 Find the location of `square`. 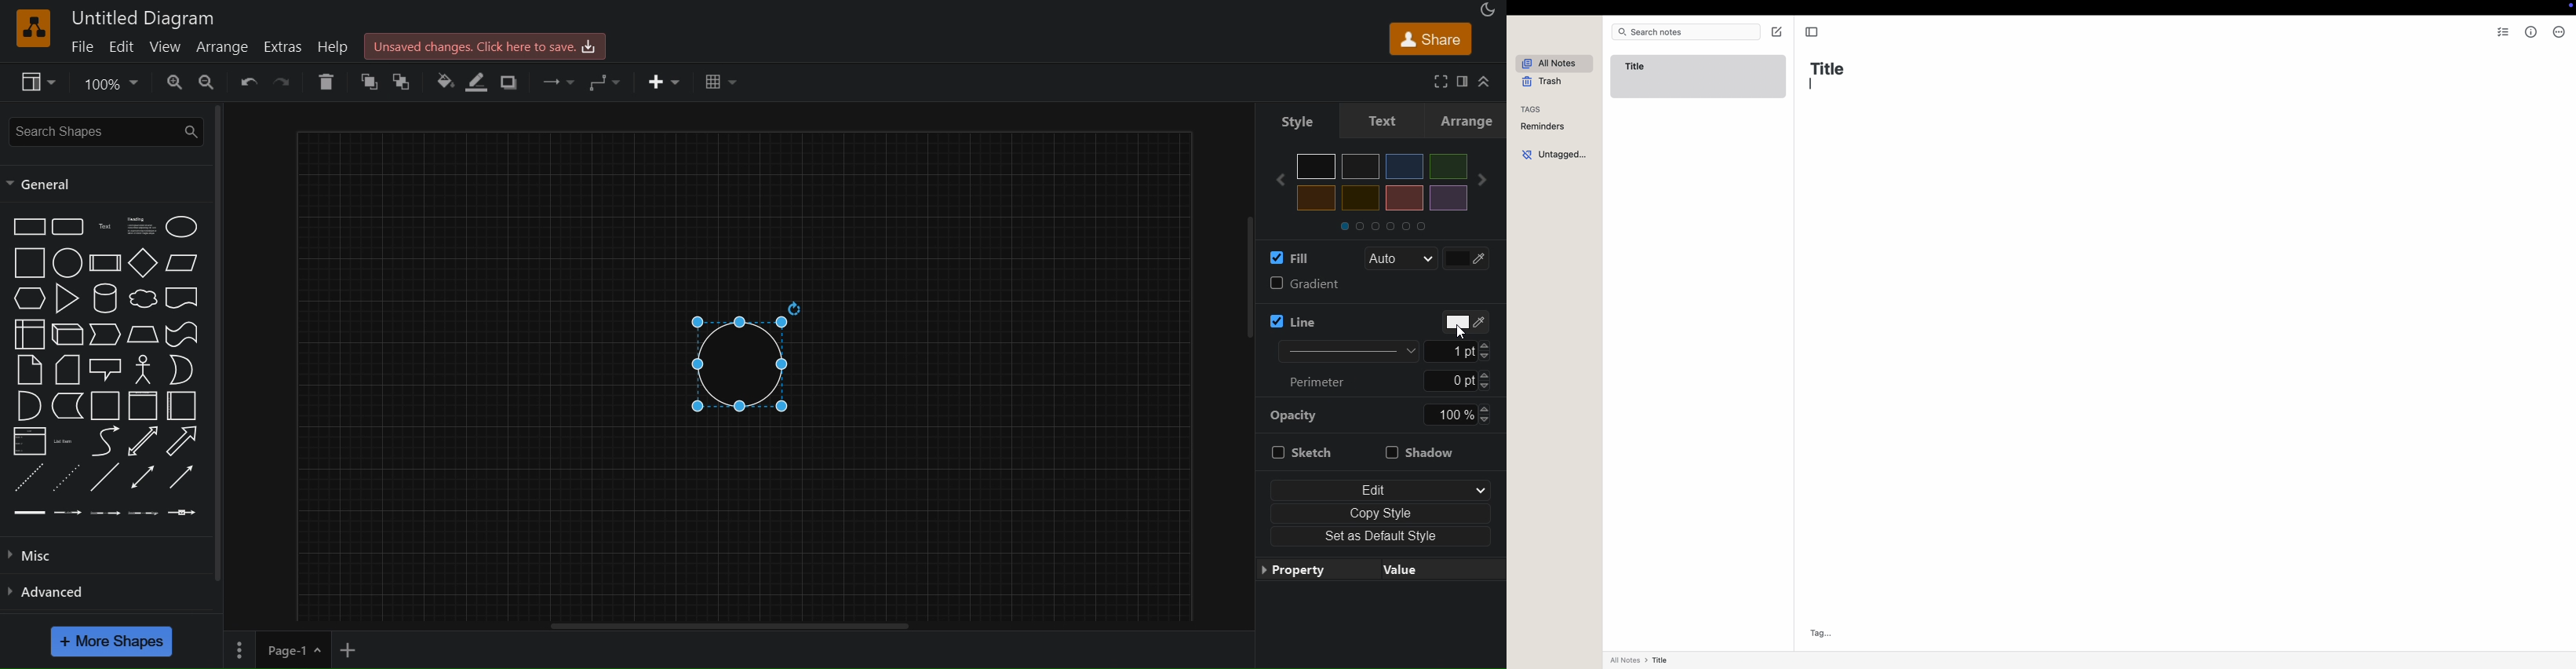

square is located at coordinates (29, 263).